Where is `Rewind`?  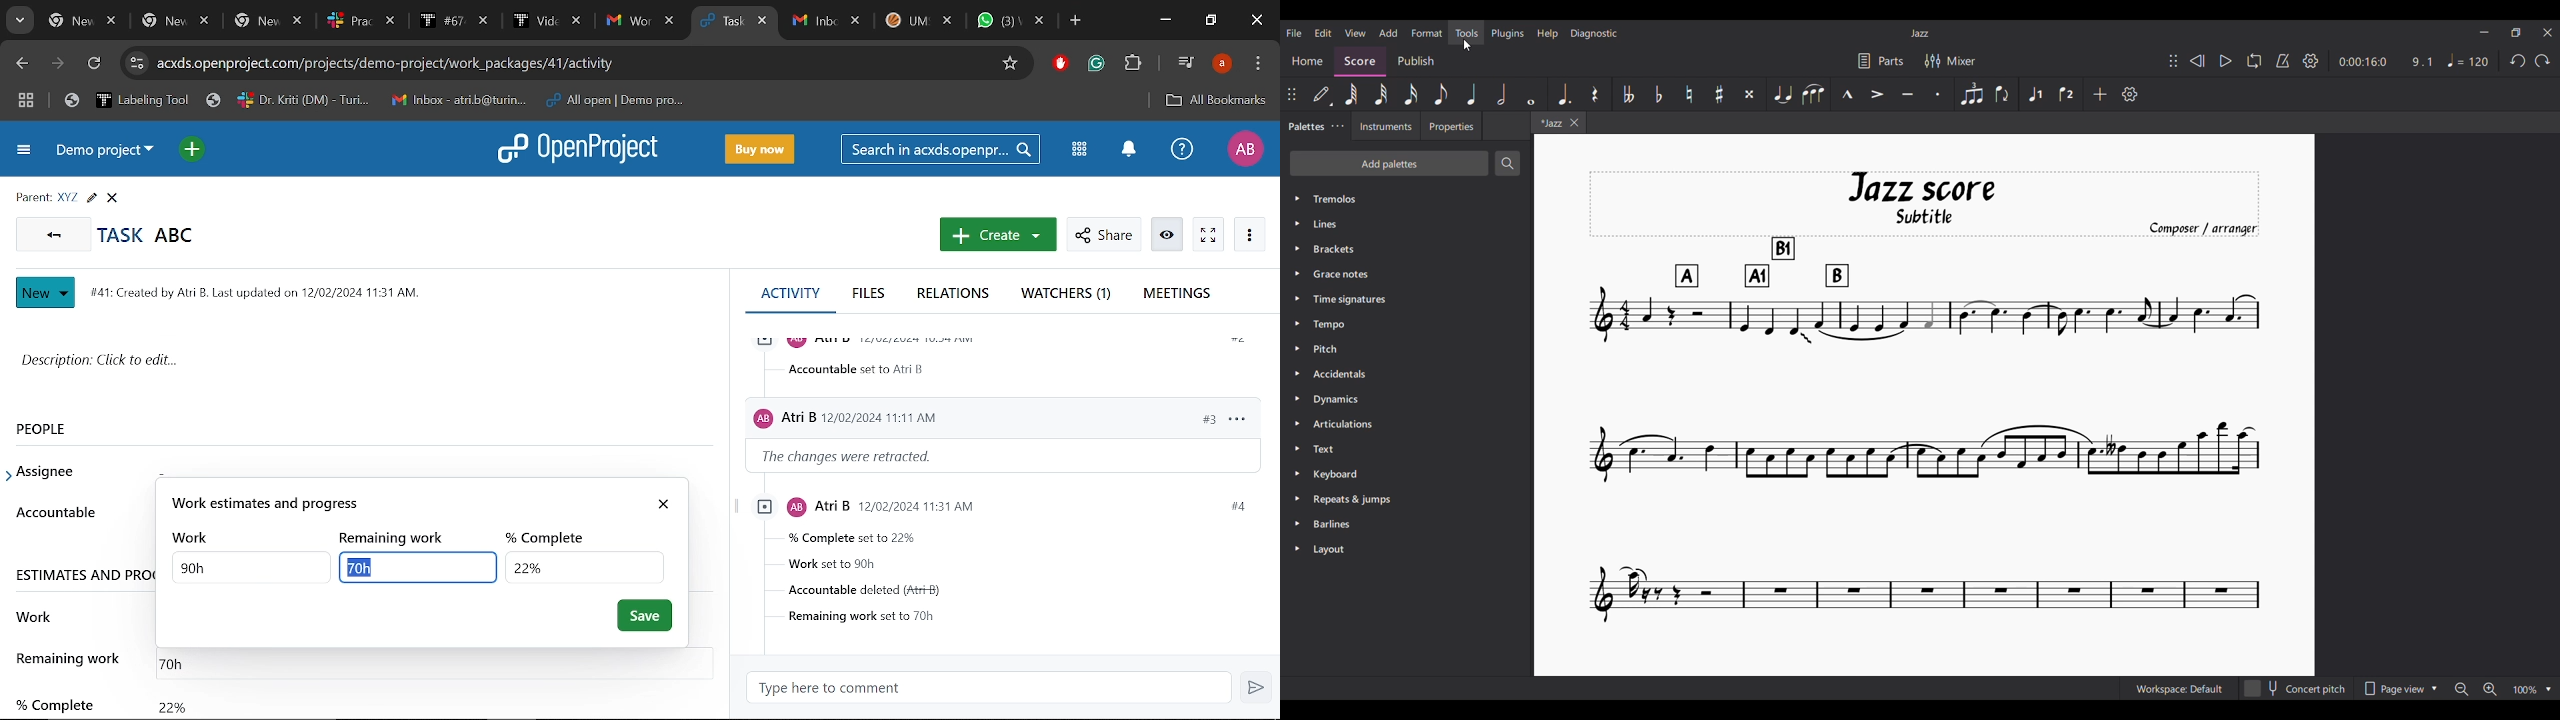 Rewind is located at coordinates (2198, 61).